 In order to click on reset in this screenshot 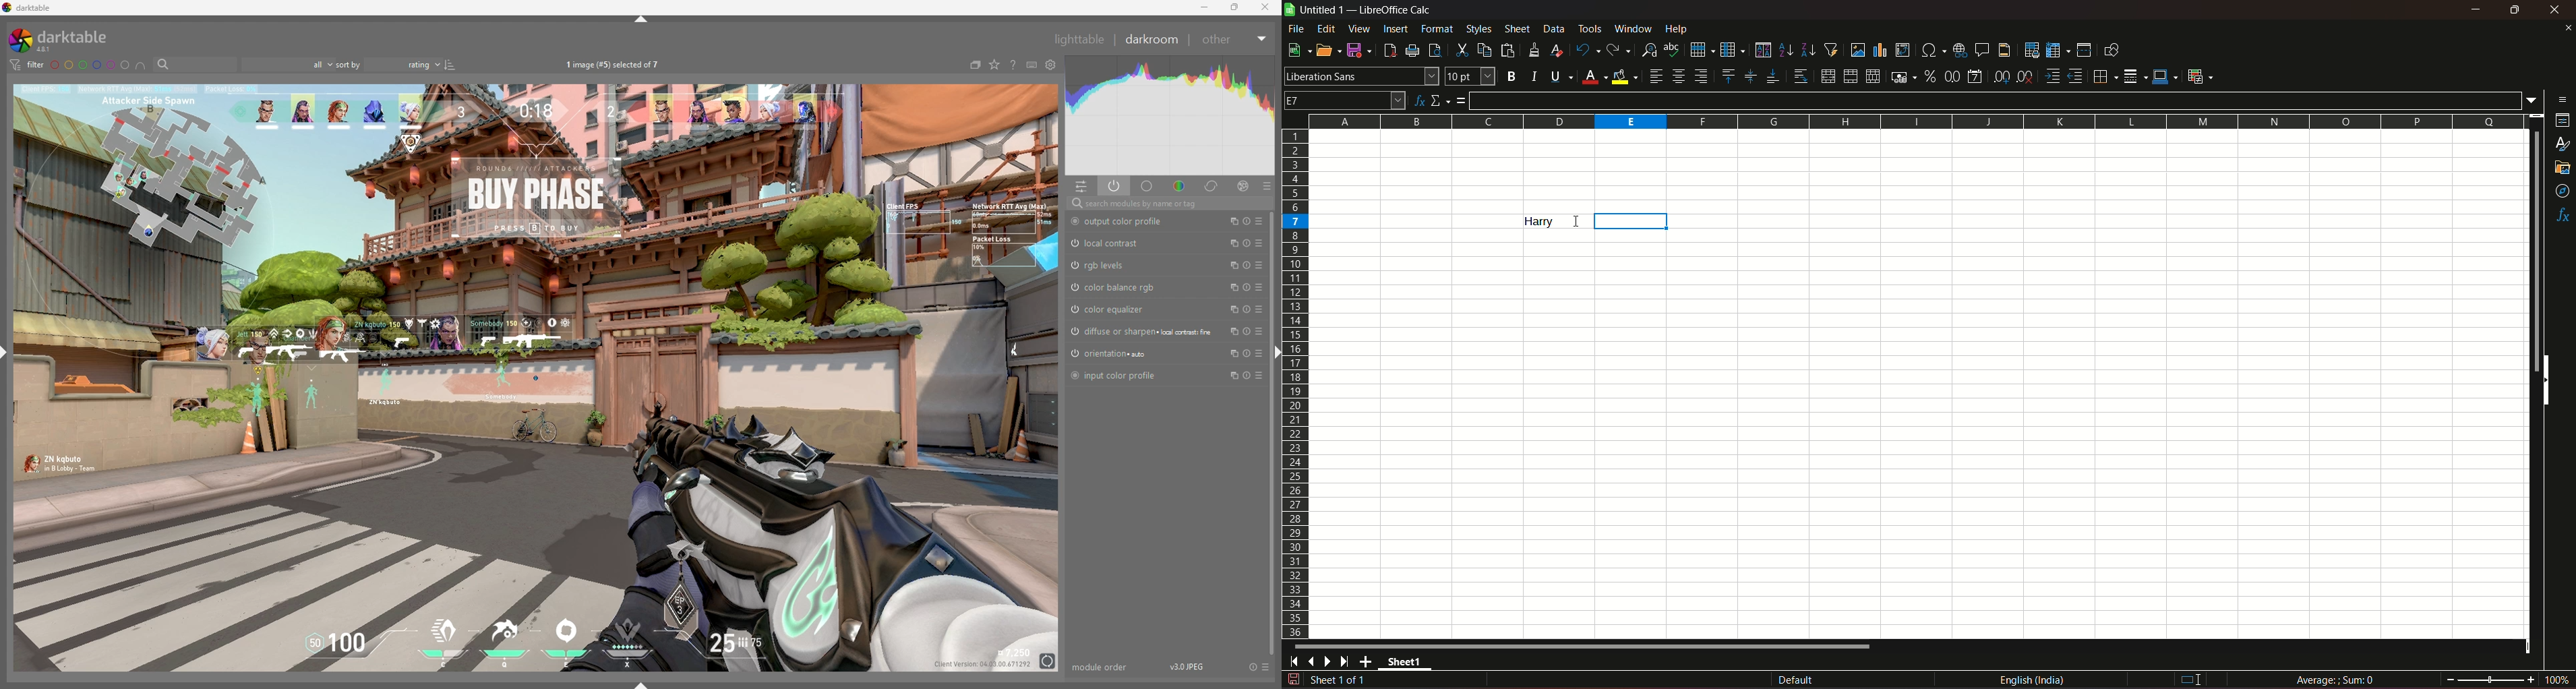, I will do `click(1247, 288)`.